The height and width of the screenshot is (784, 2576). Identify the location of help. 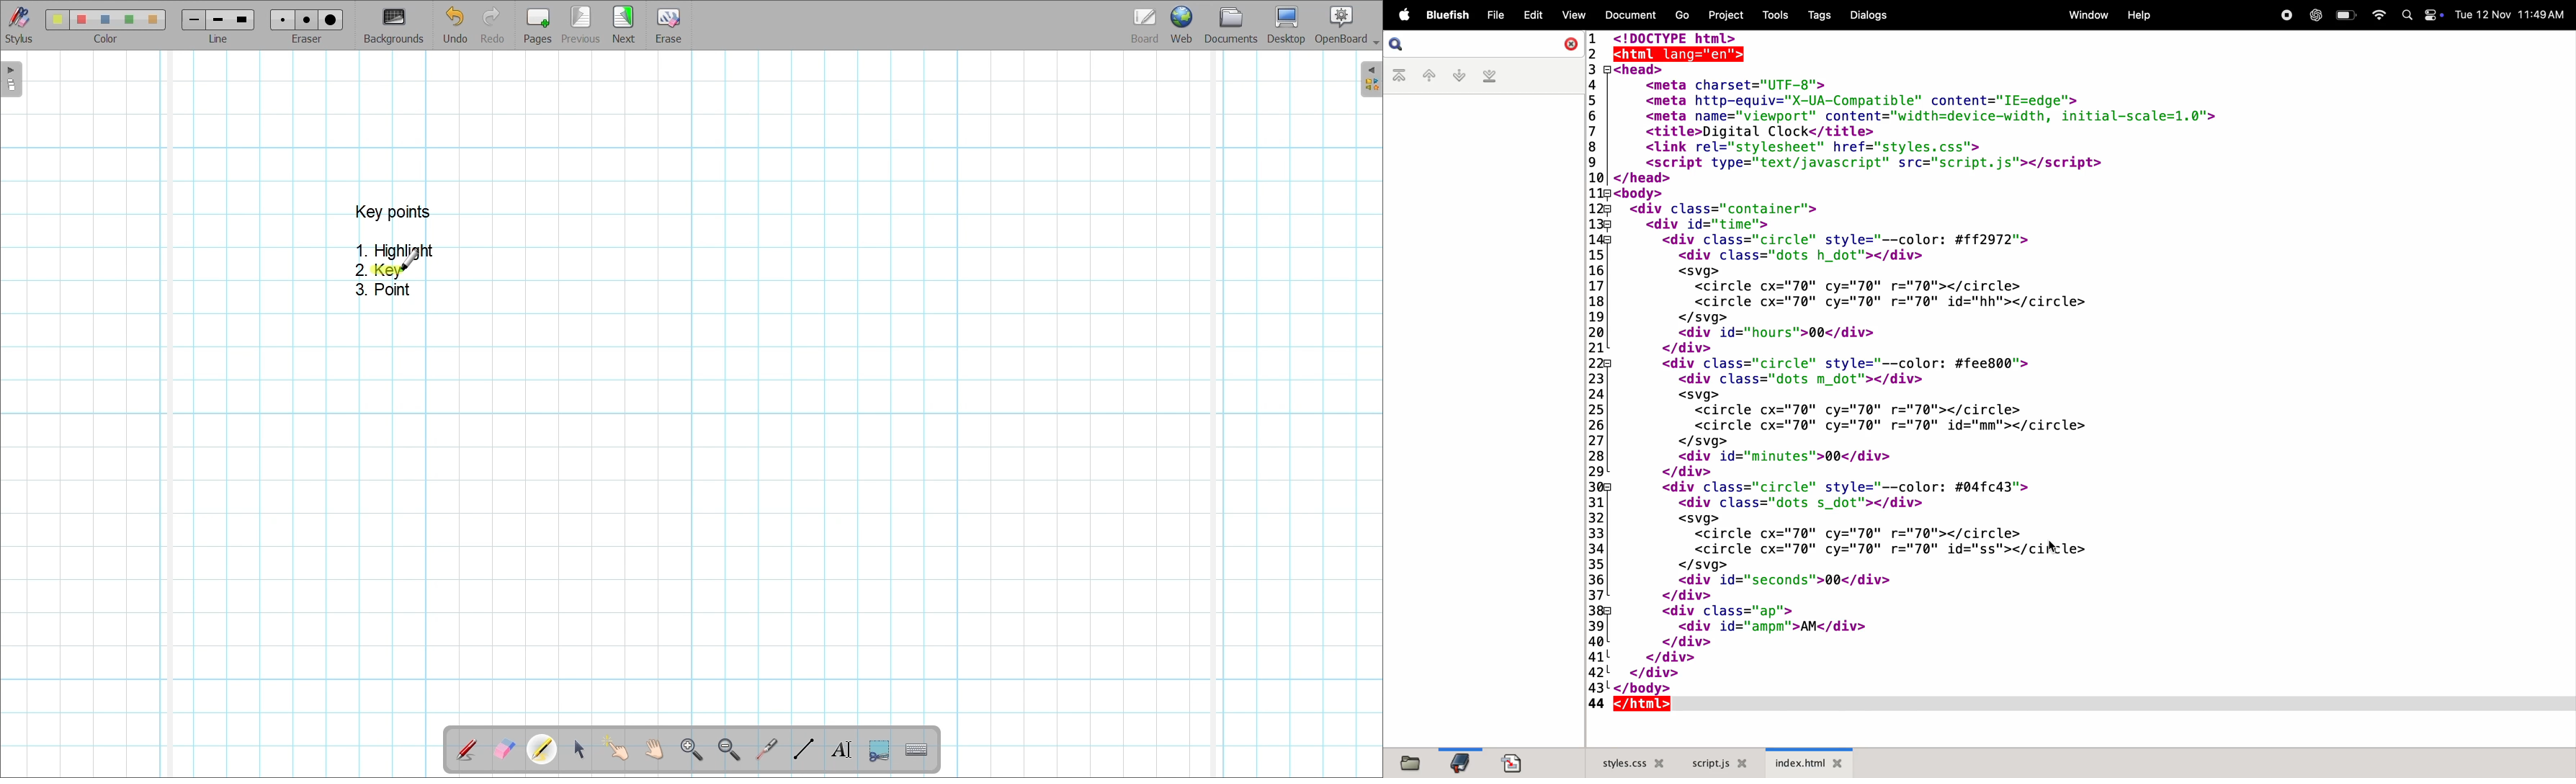
(2139, 17).